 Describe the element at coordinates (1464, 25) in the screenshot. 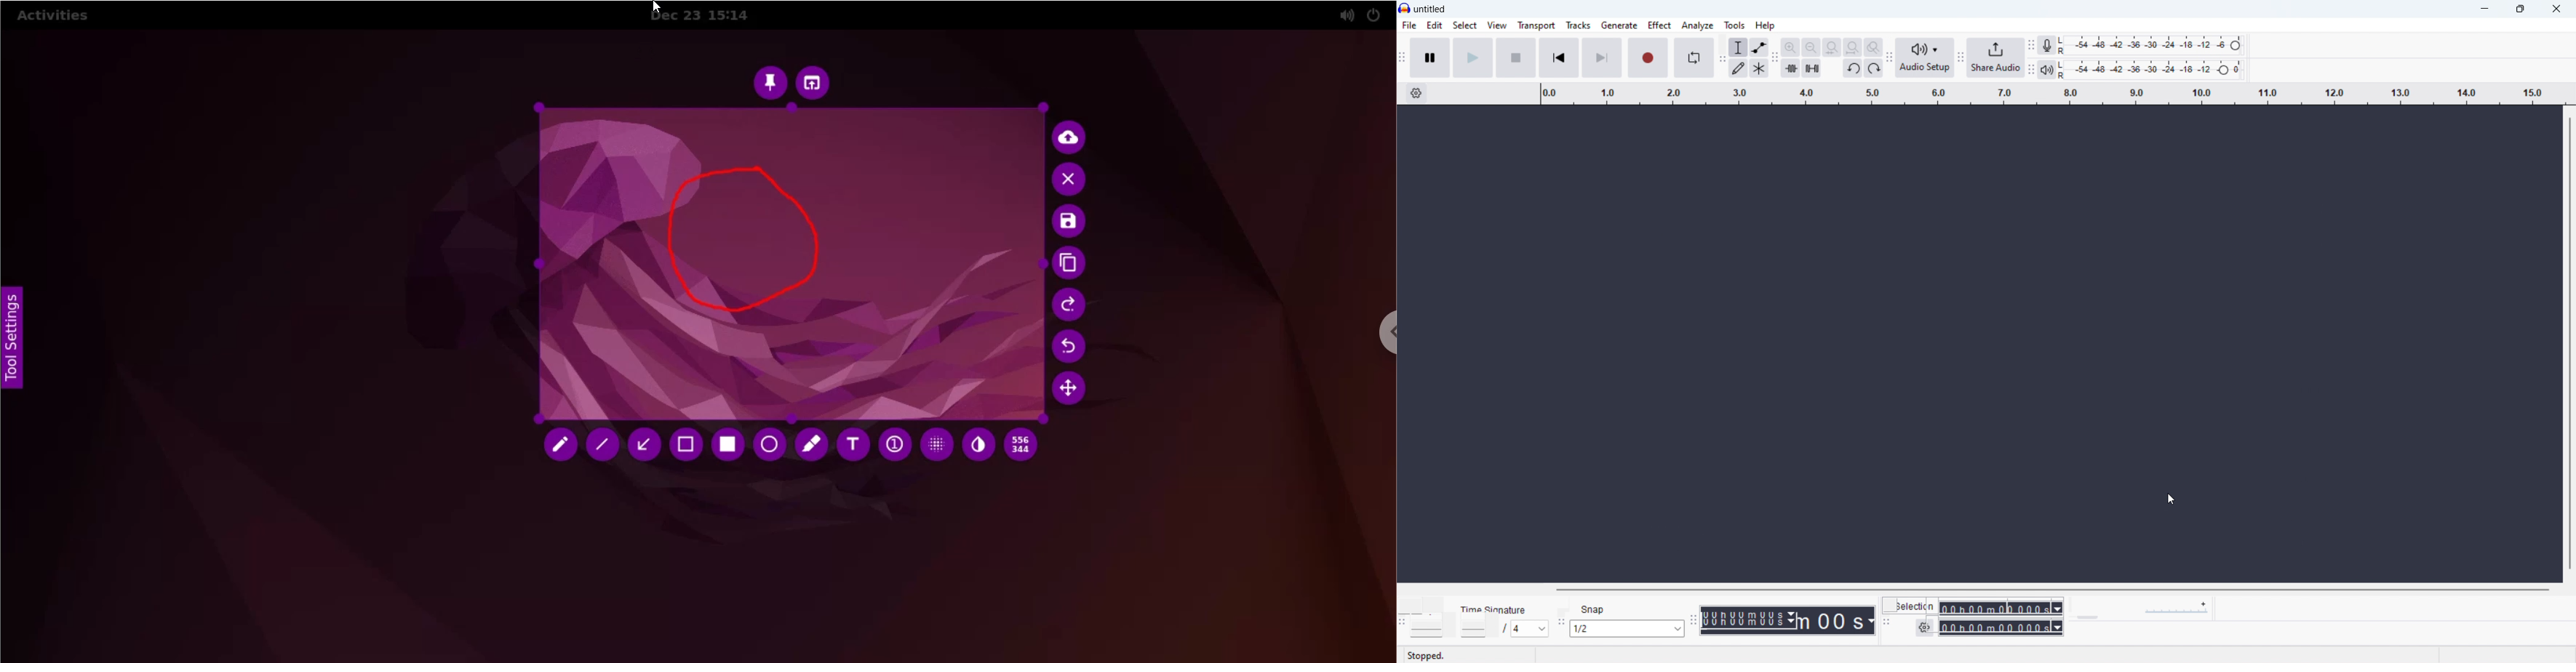

I see `select` at that location.